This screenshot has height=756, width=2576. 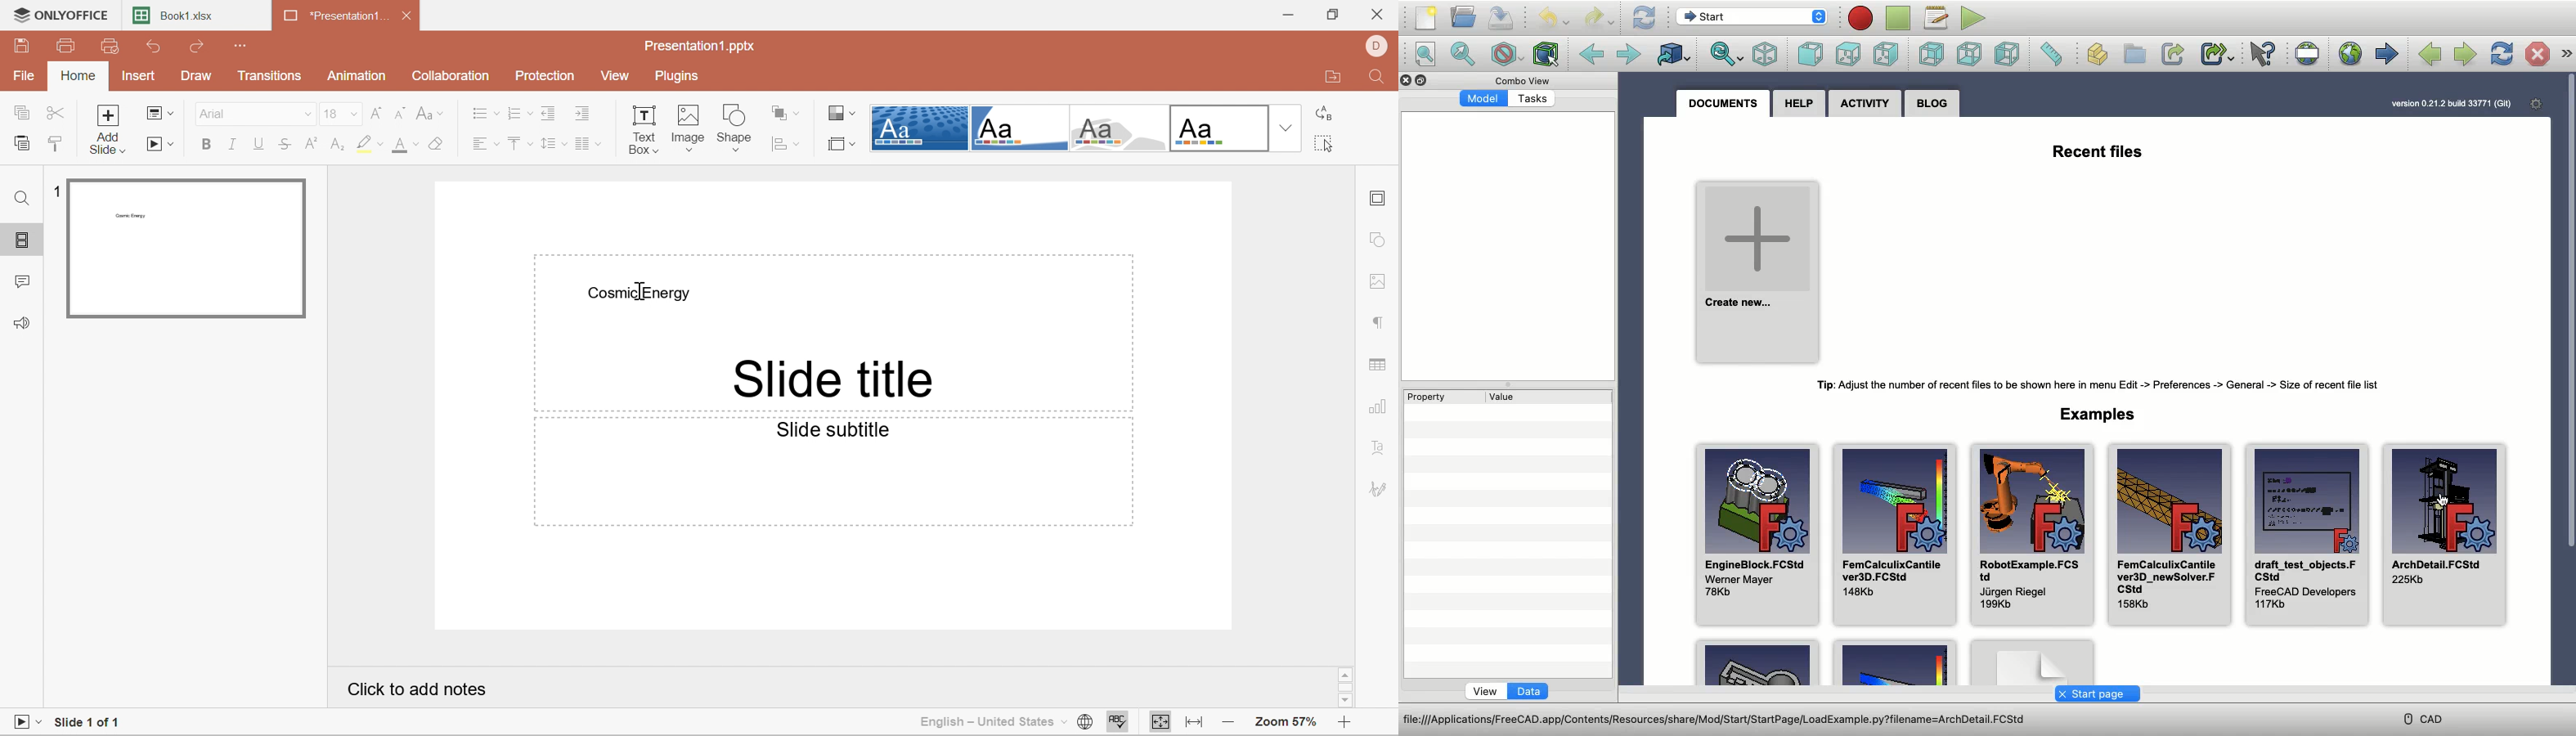 What do you see at coordinates (645, 128) in the screenshot?
I see `Text Box` at bounding box center [645, 128].